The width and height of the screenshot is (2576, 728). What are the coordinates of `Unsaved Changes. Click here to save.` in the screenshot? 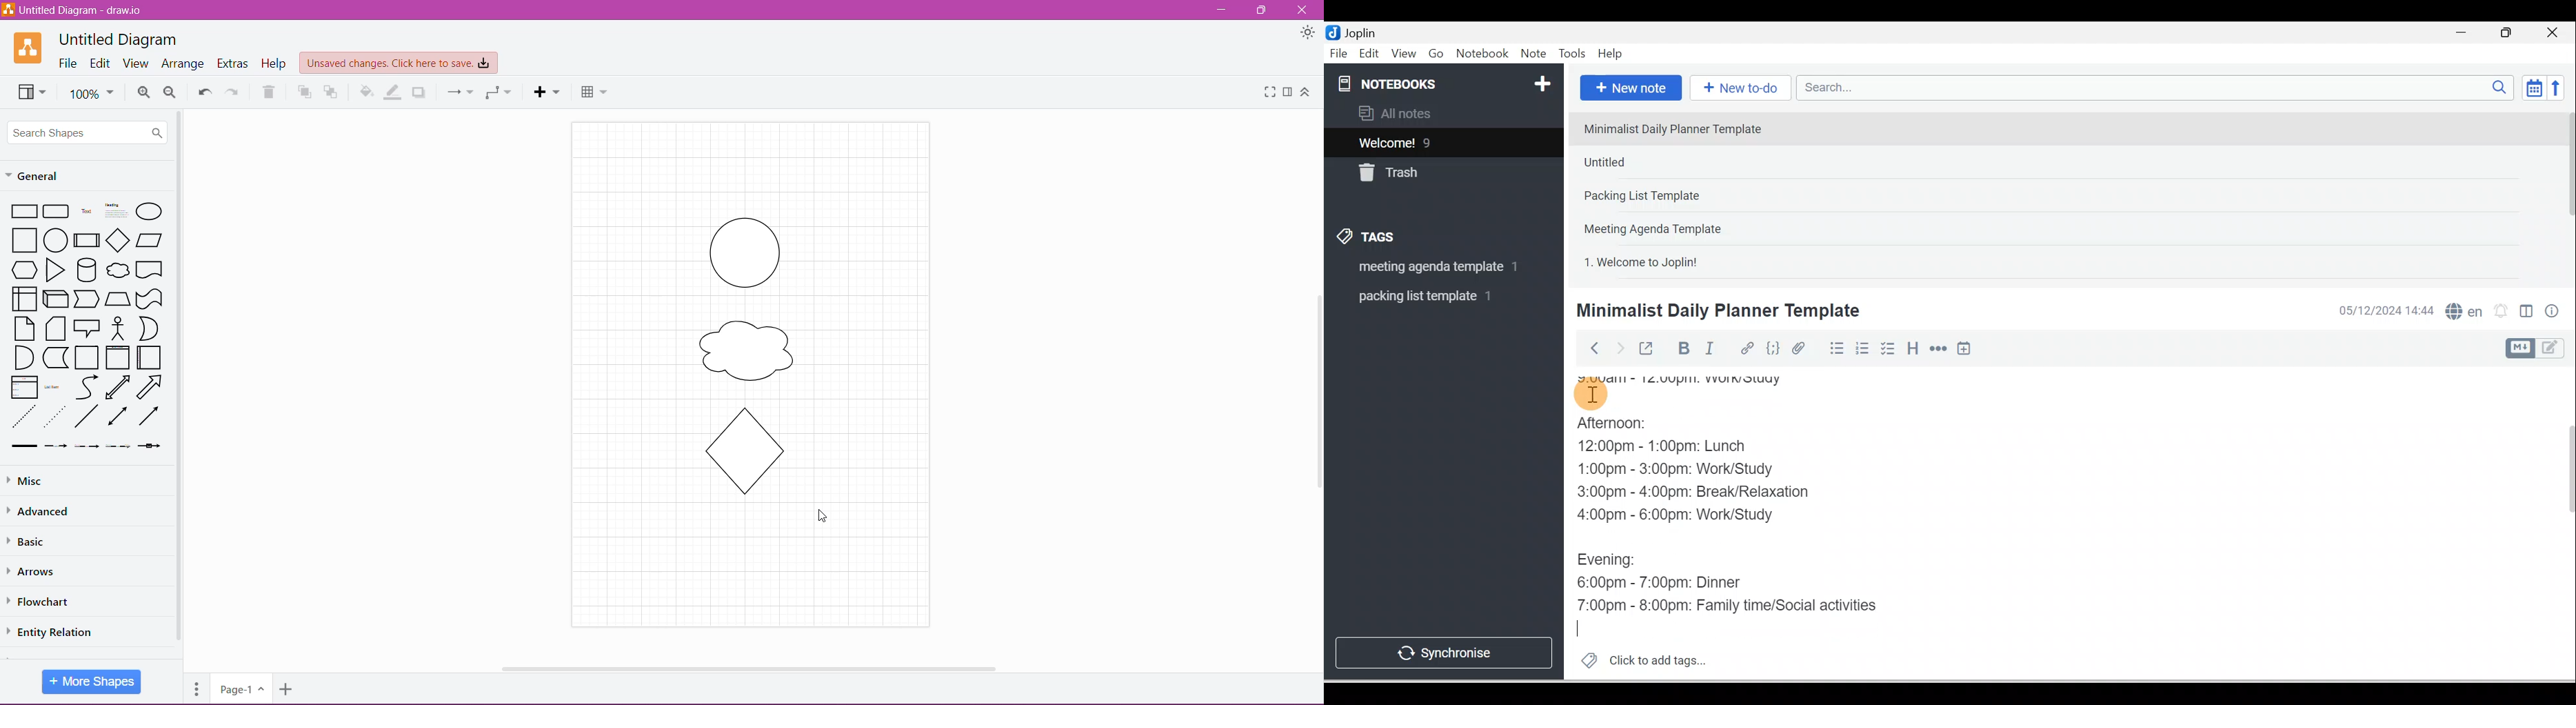 It's located at (399, 63).